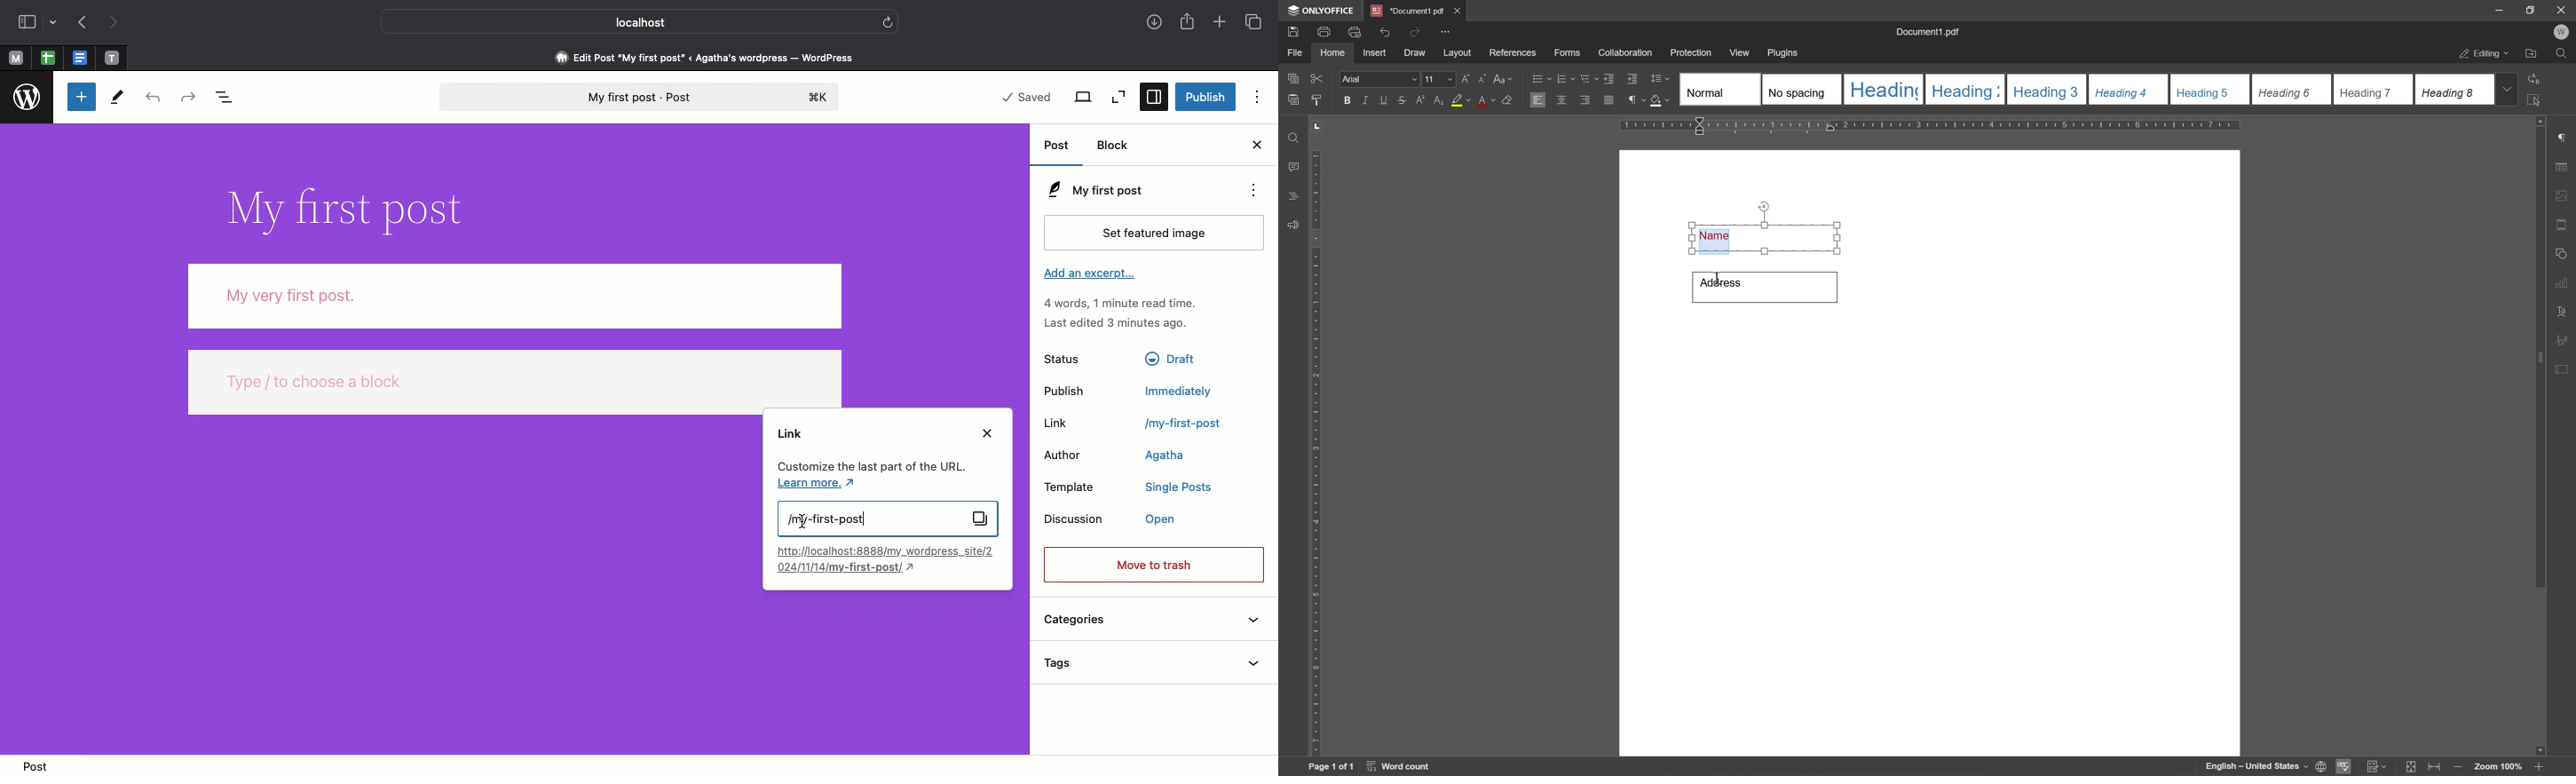 Image resolution: width=2576 pixels, height=784 pixels. I want to click on Activity, so click(1126, 312).